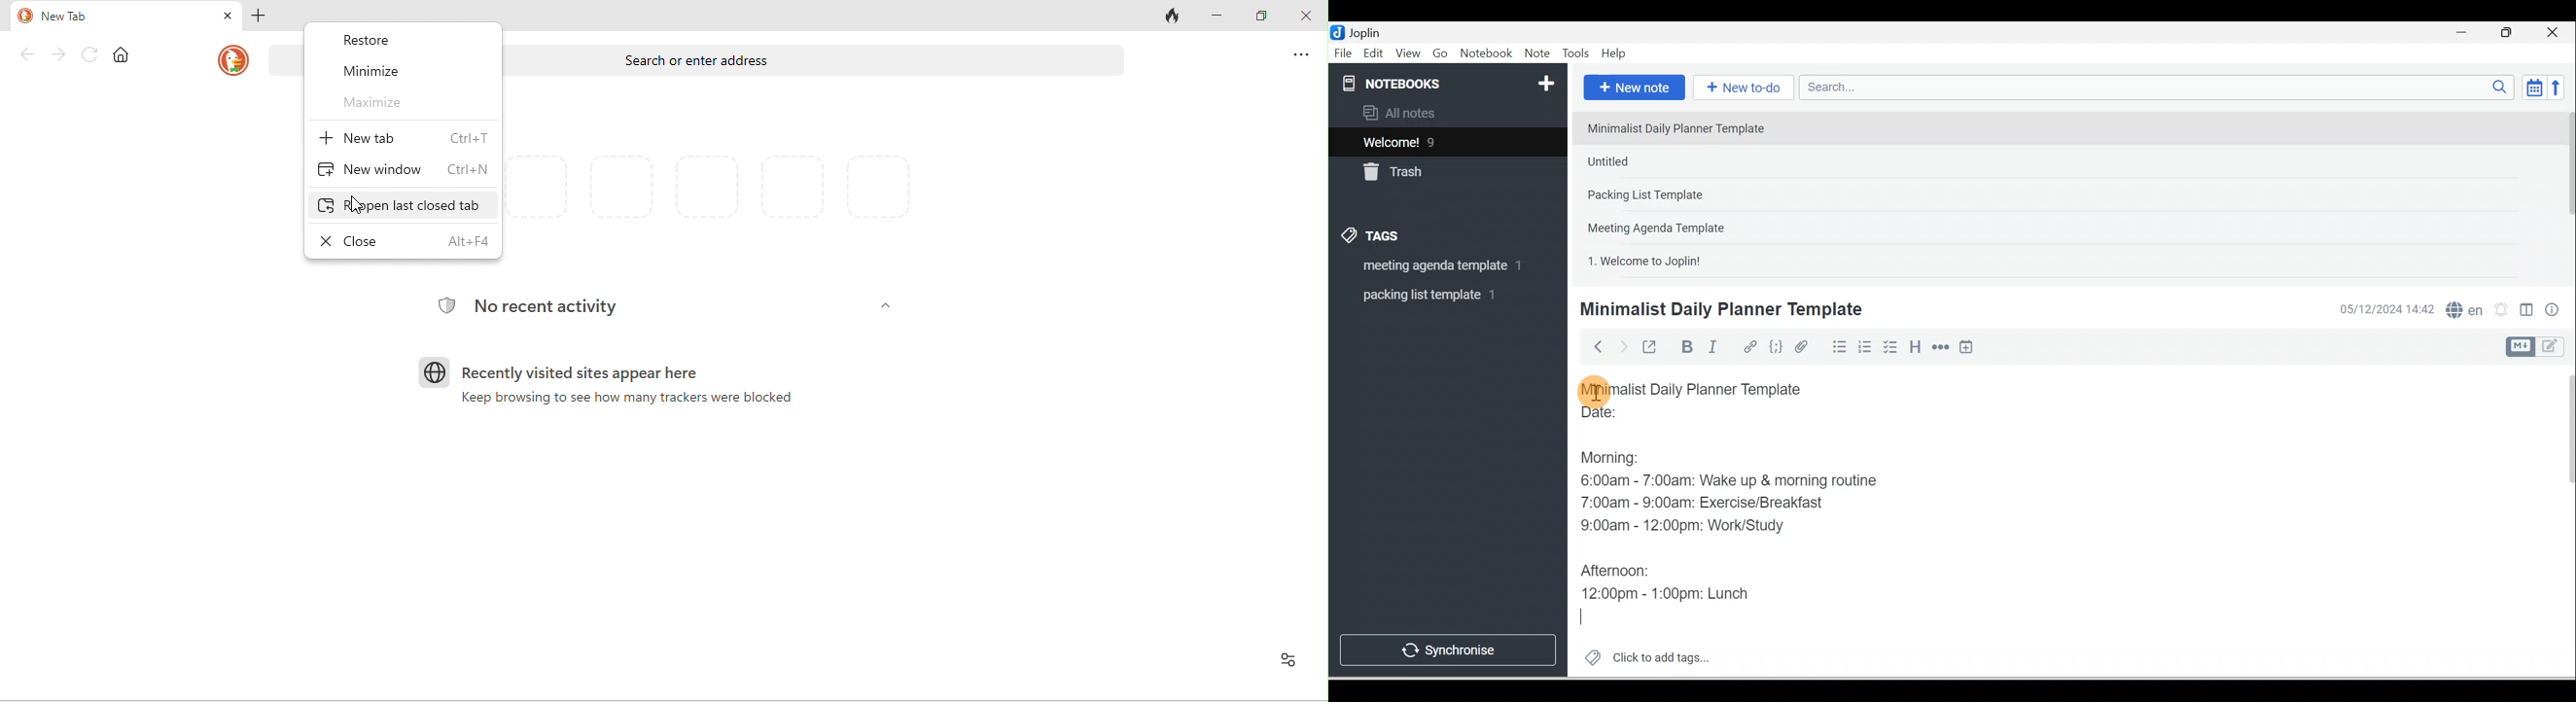  What do you see at coordinates (1305, 17) in the screenshot?
I see `close` at bounding box center [1305, 17].